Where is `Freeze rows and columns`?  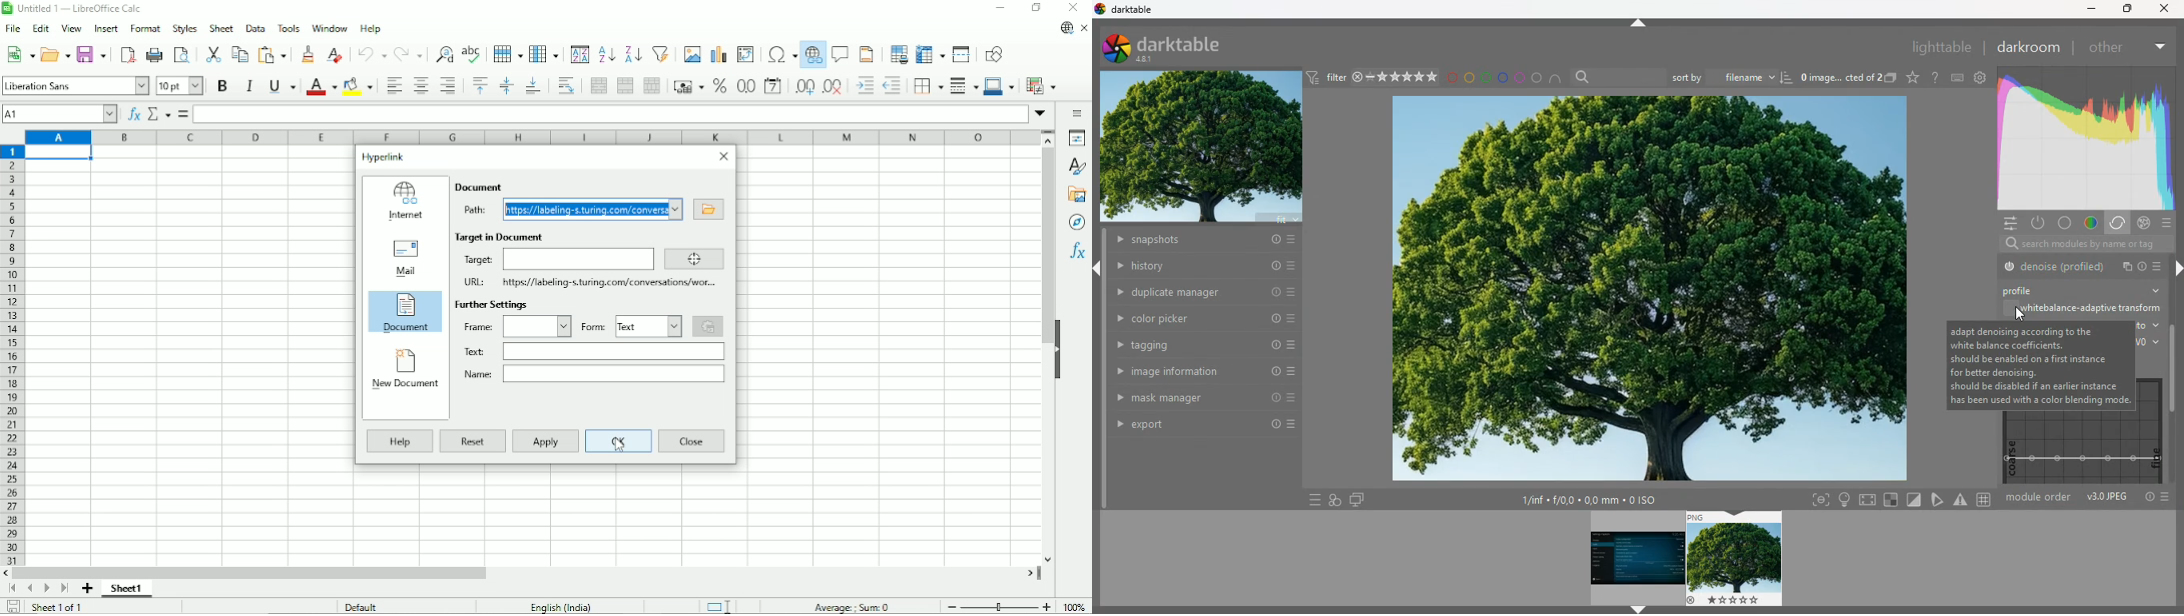 Freeze rows and columns is located at coordinates (930, 53).